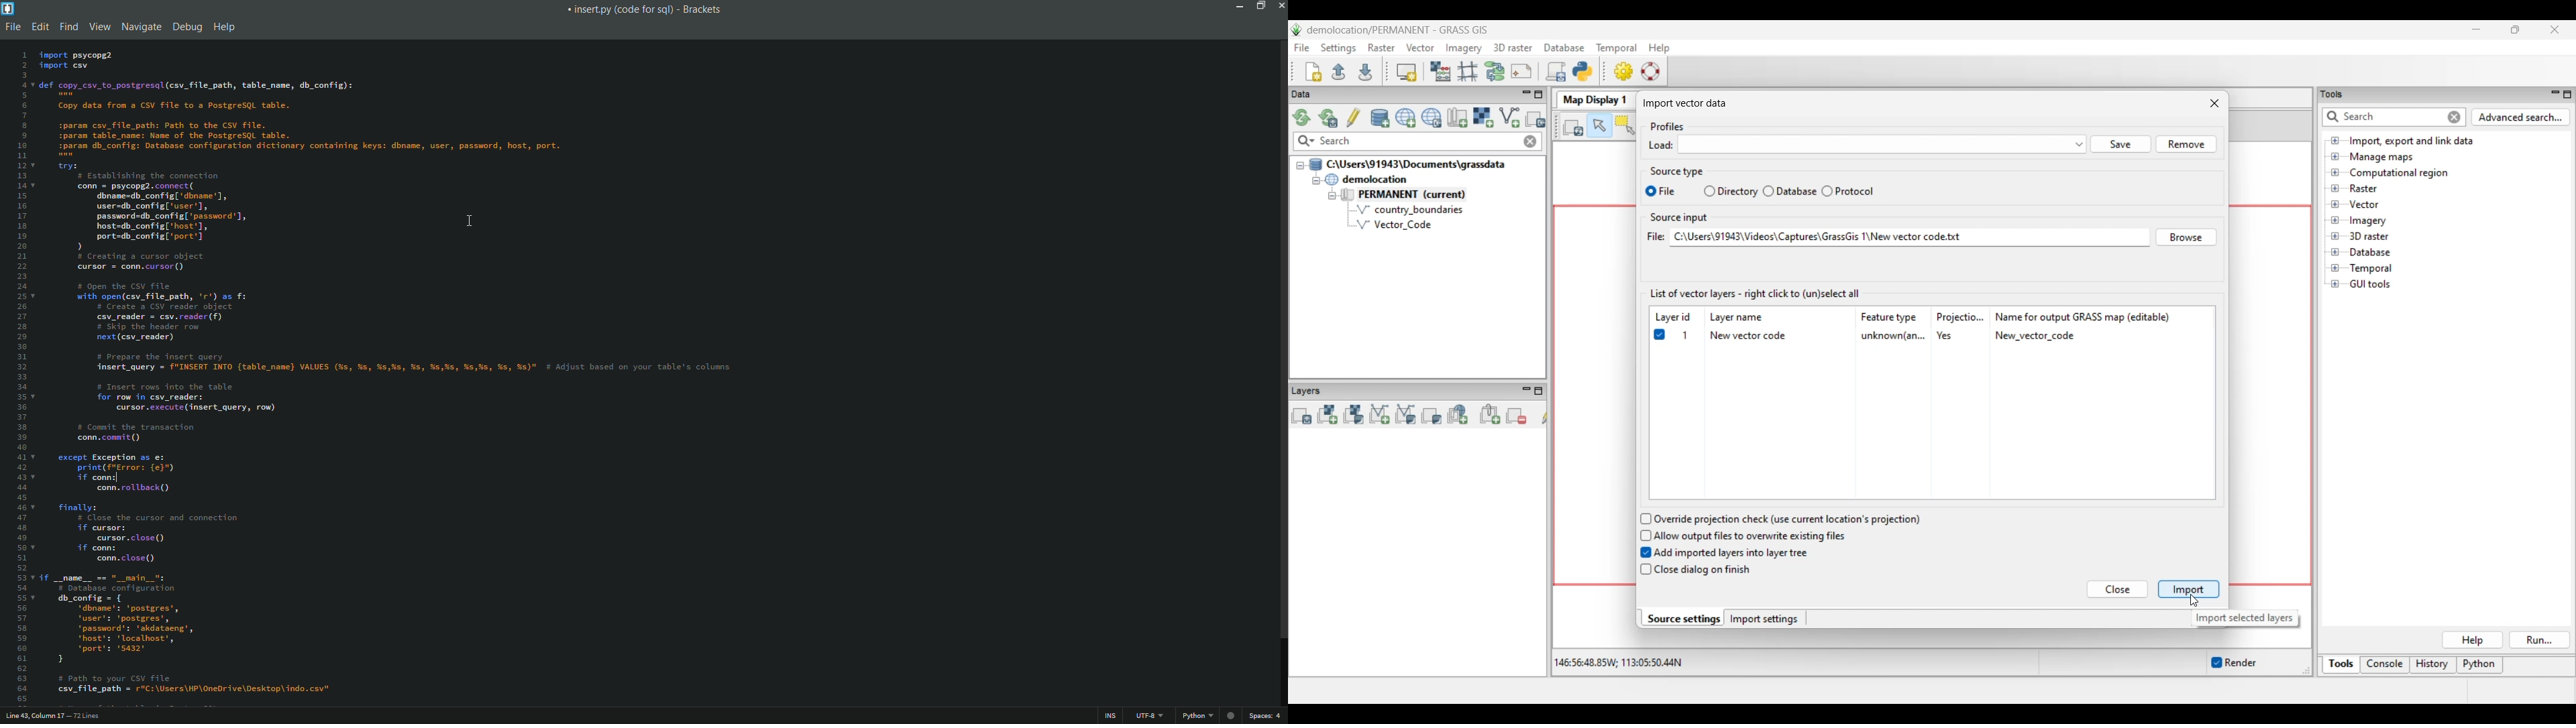 The image size is (2576, 728). I want to click on space, so click(1264, 716).